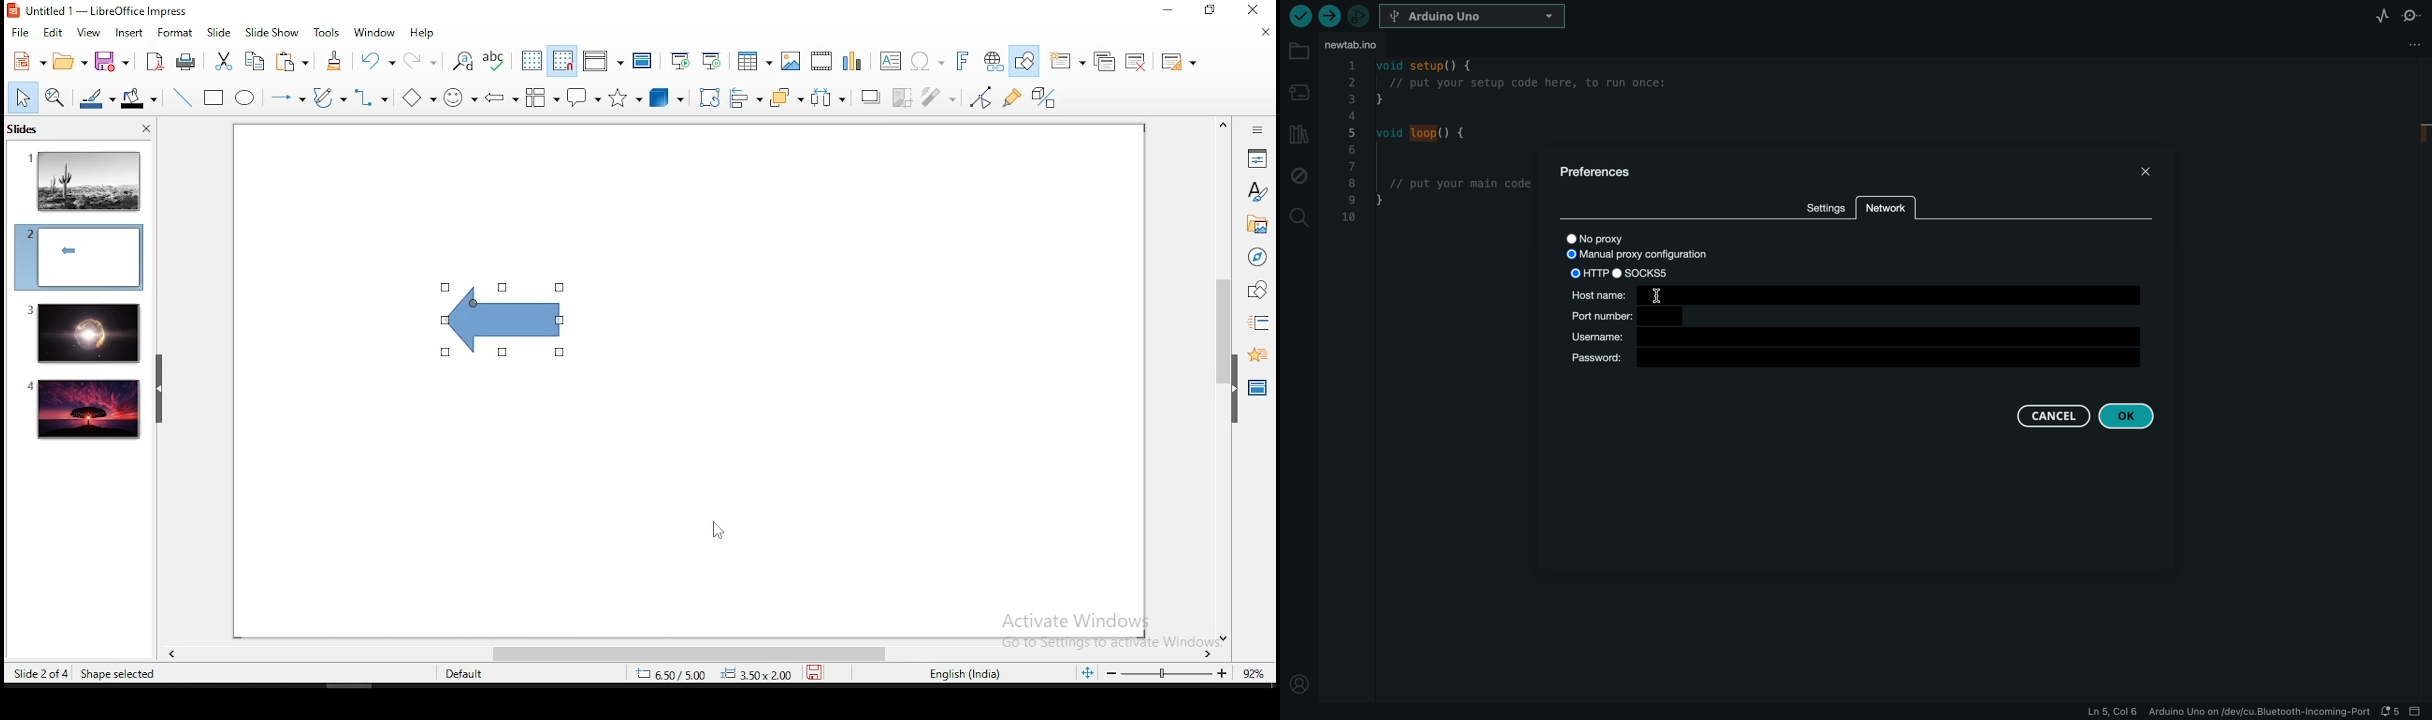 This screenshot has height=728, width=2436. What do you see at coordinates (830, 98) in the screenshot?
I see `distribute` at bounding box center [830, 98].